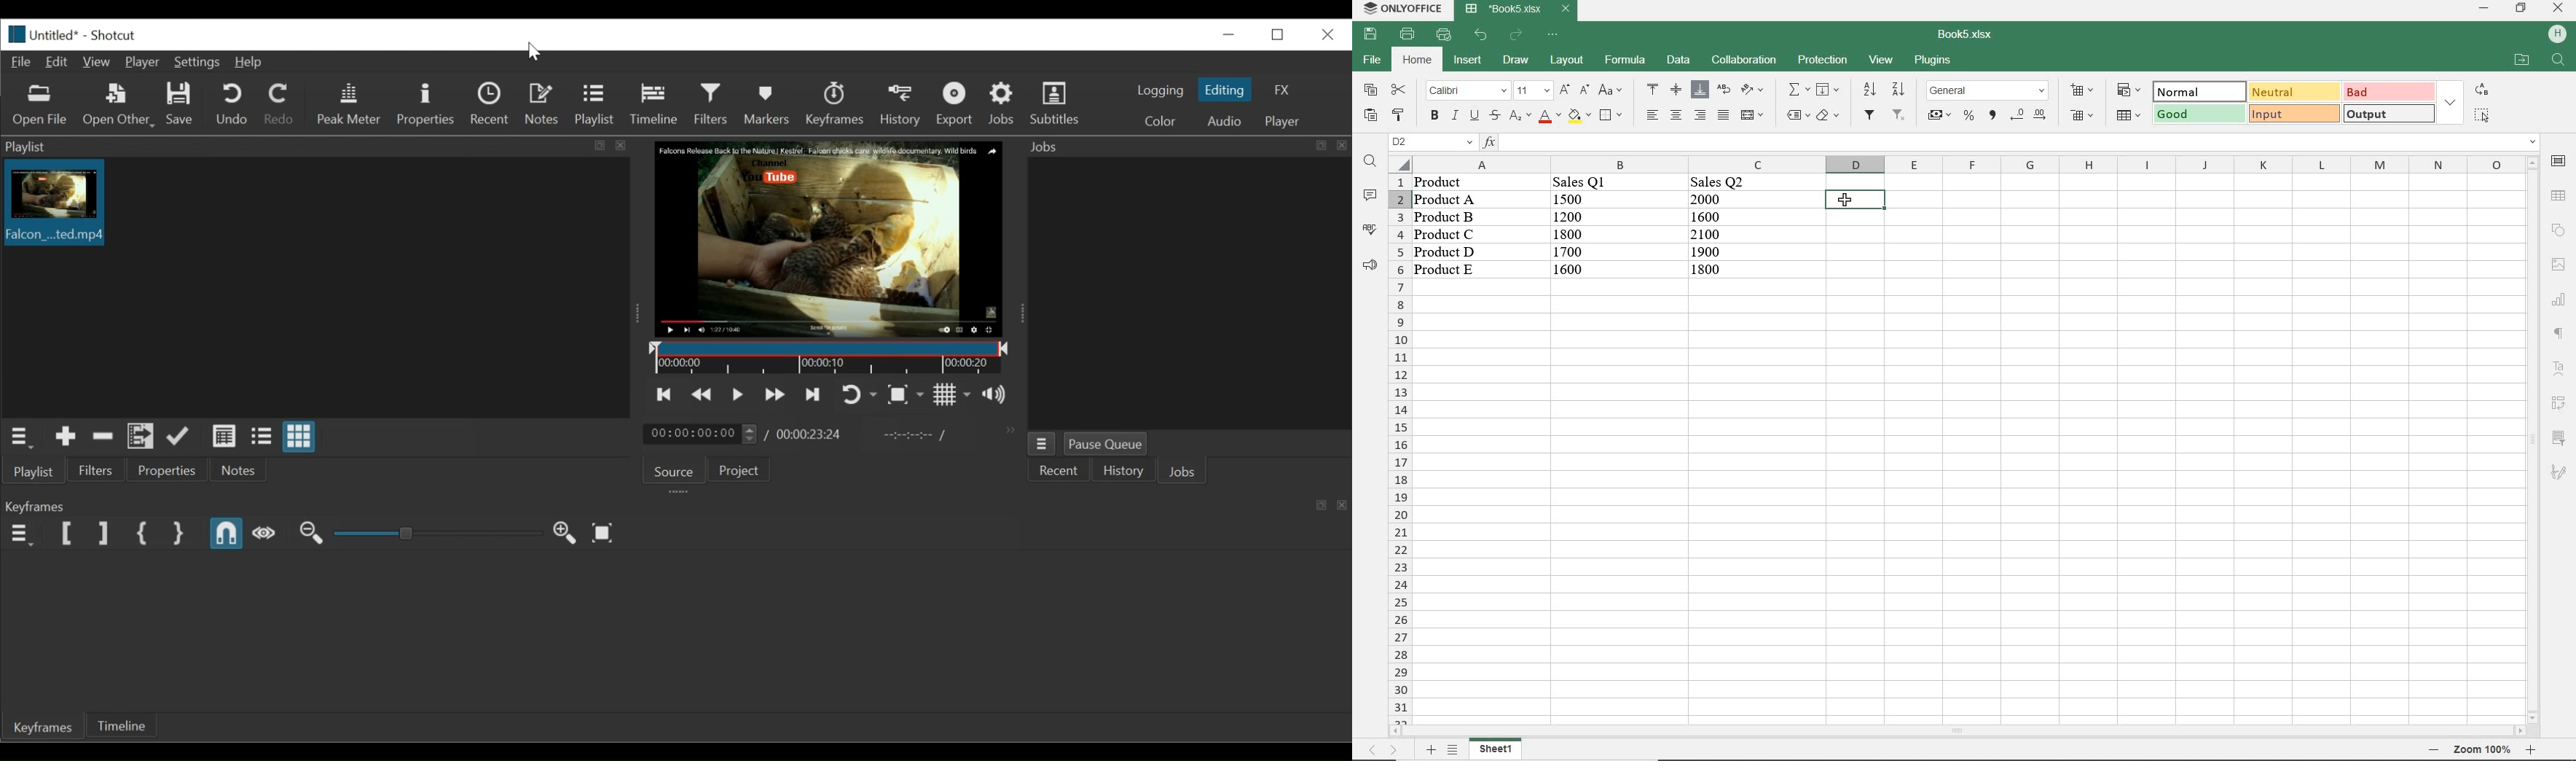  I want to click on Source, so click(675, 472).